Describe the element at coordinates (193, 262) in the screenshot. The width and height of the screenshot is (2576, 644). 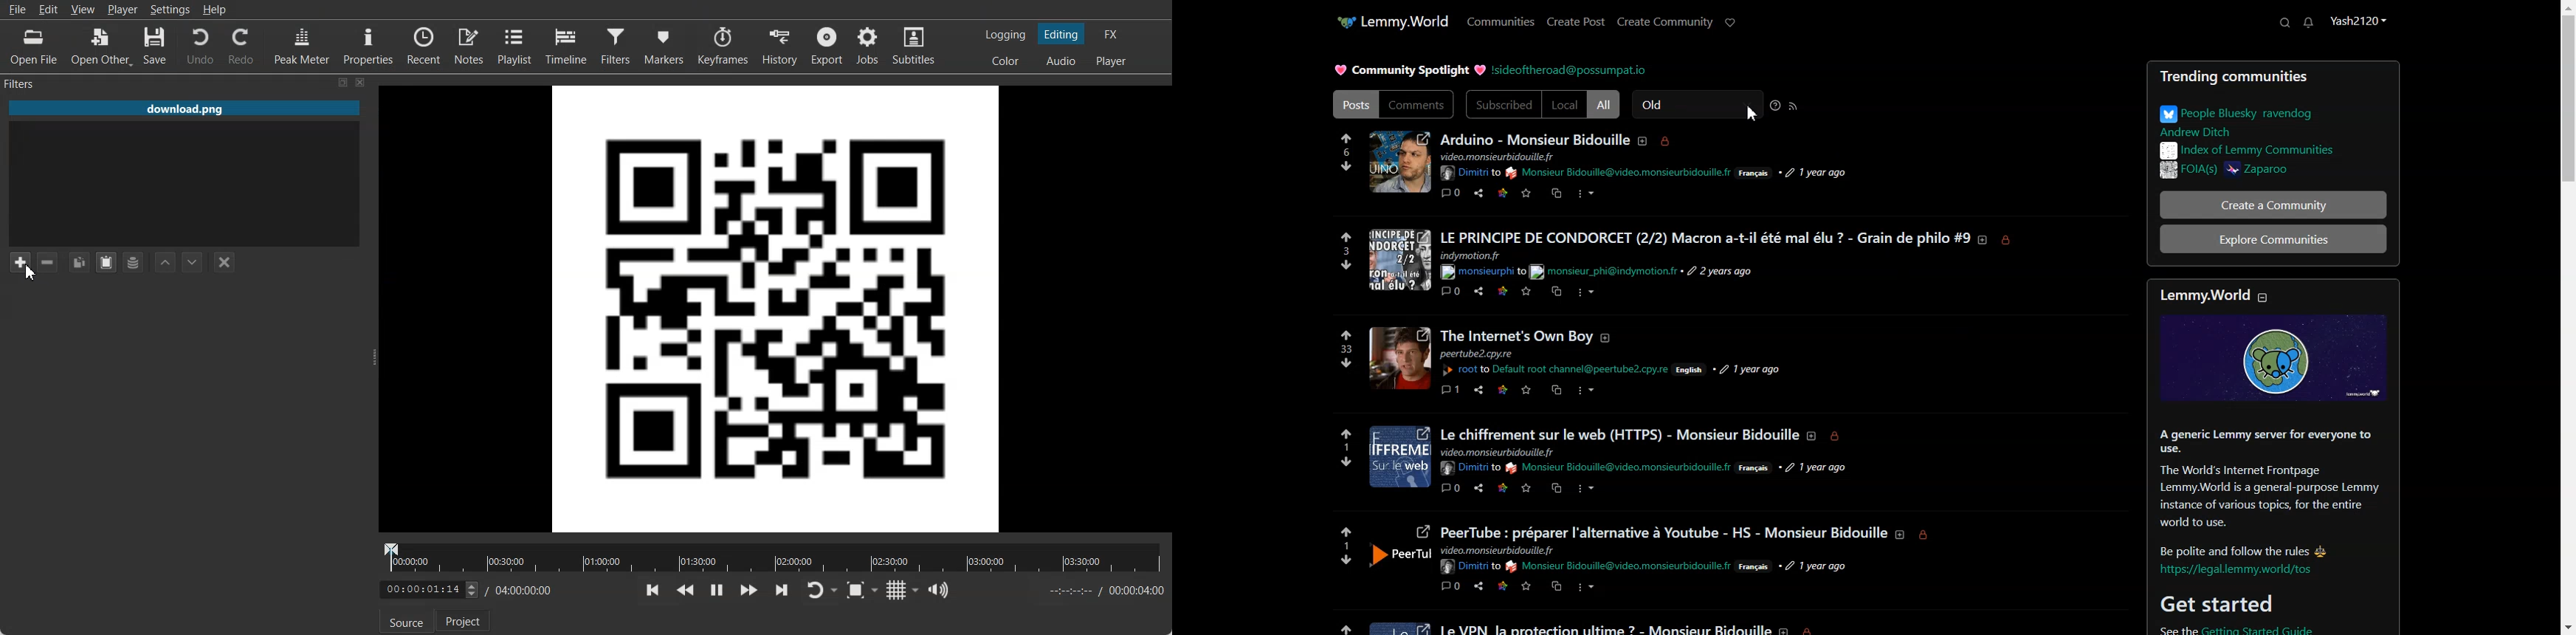
I see `Move Filter Down` at that location.